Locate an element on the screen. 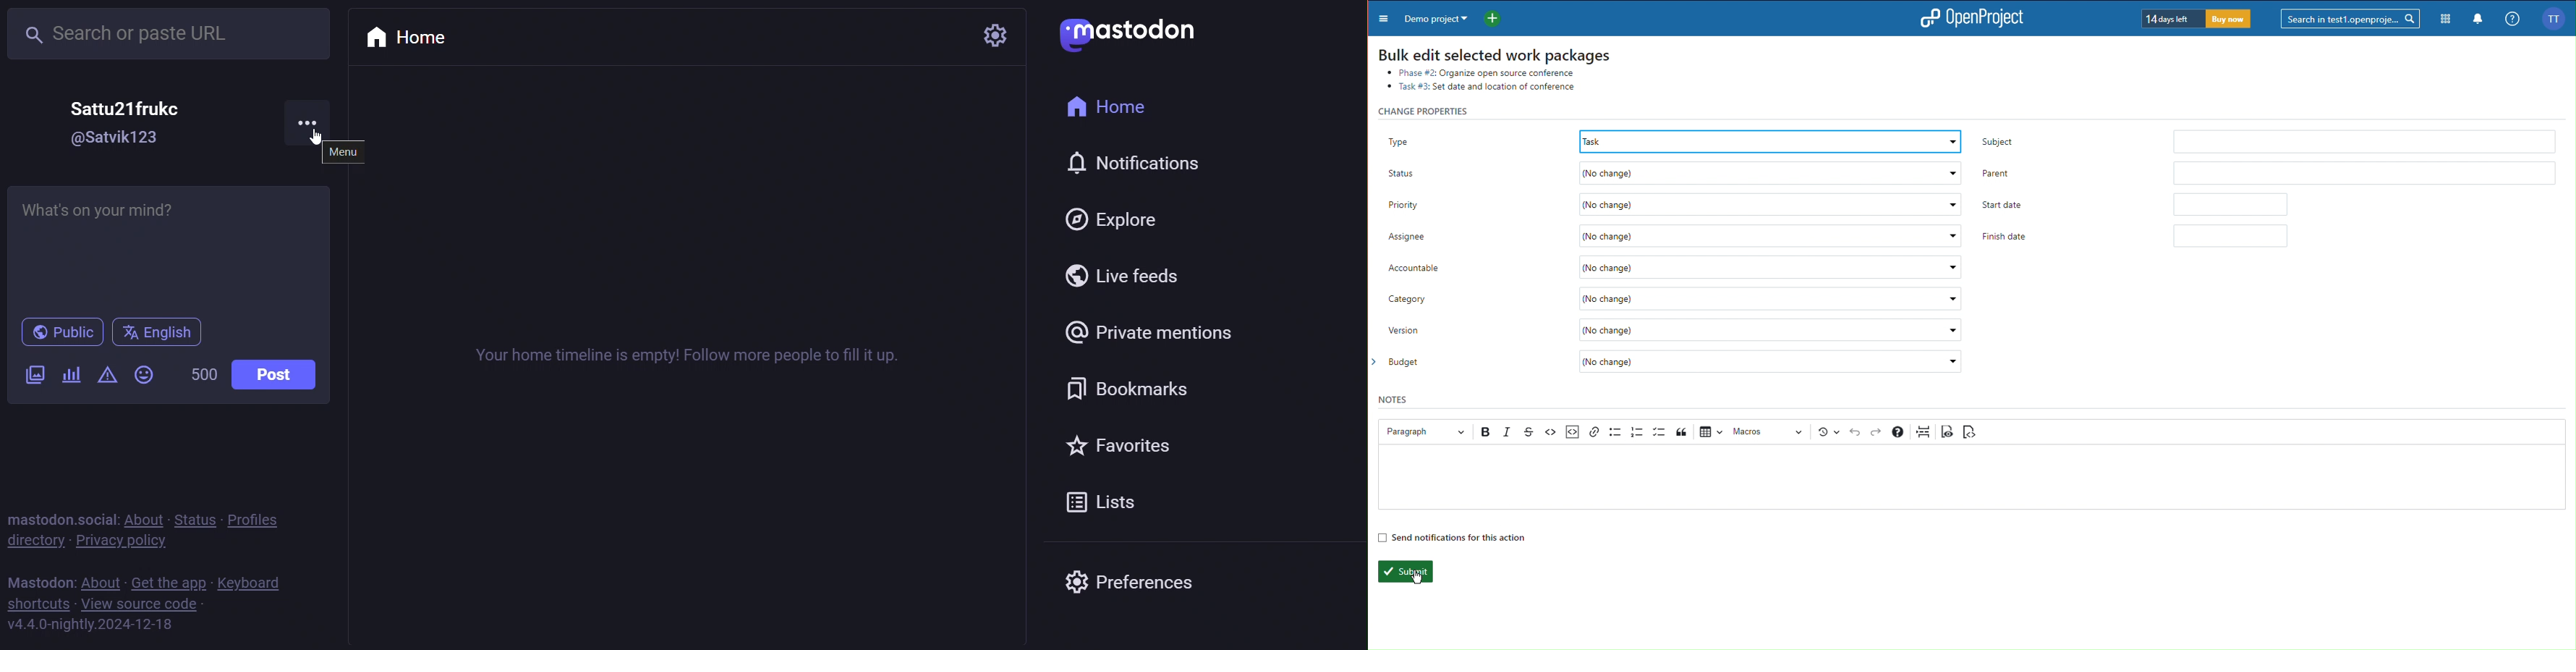 The image size is (2576, 672). Versions is located at coordinates (1829, 432).